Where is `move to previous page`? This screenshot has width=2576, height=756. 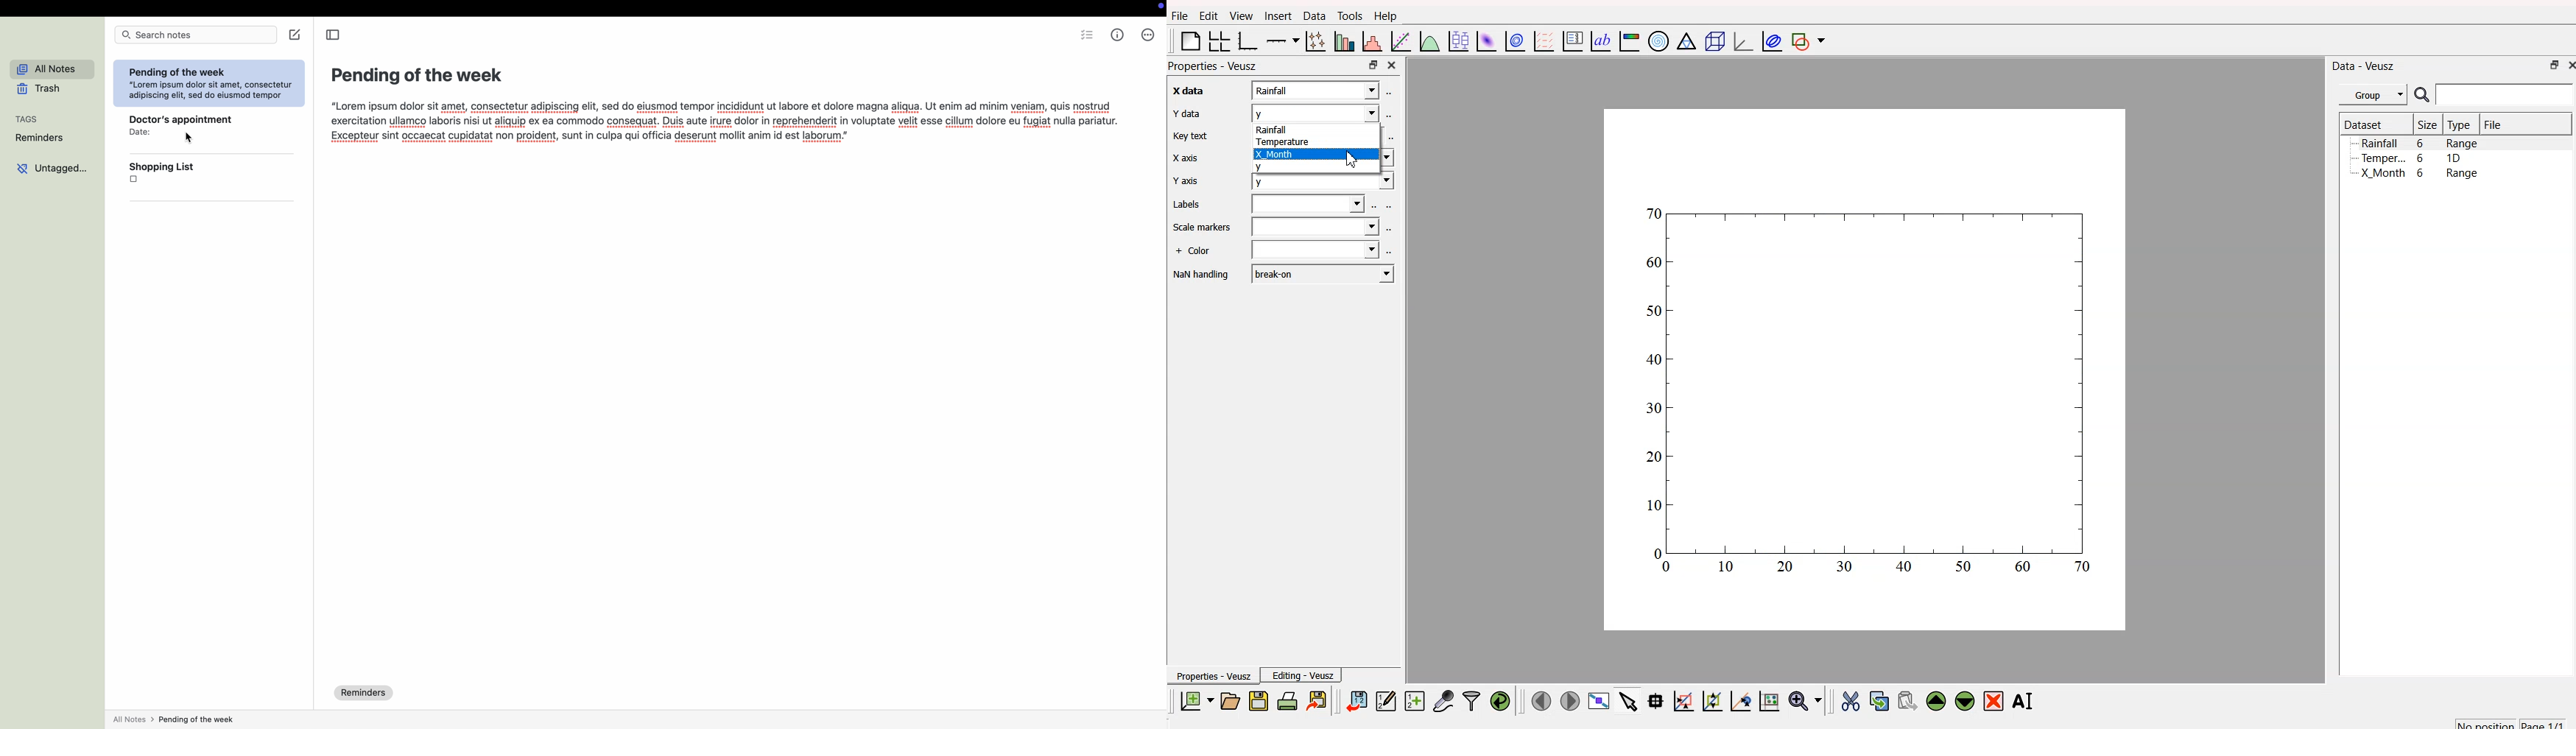
move to previous page is located at coordinates (1541, 700).